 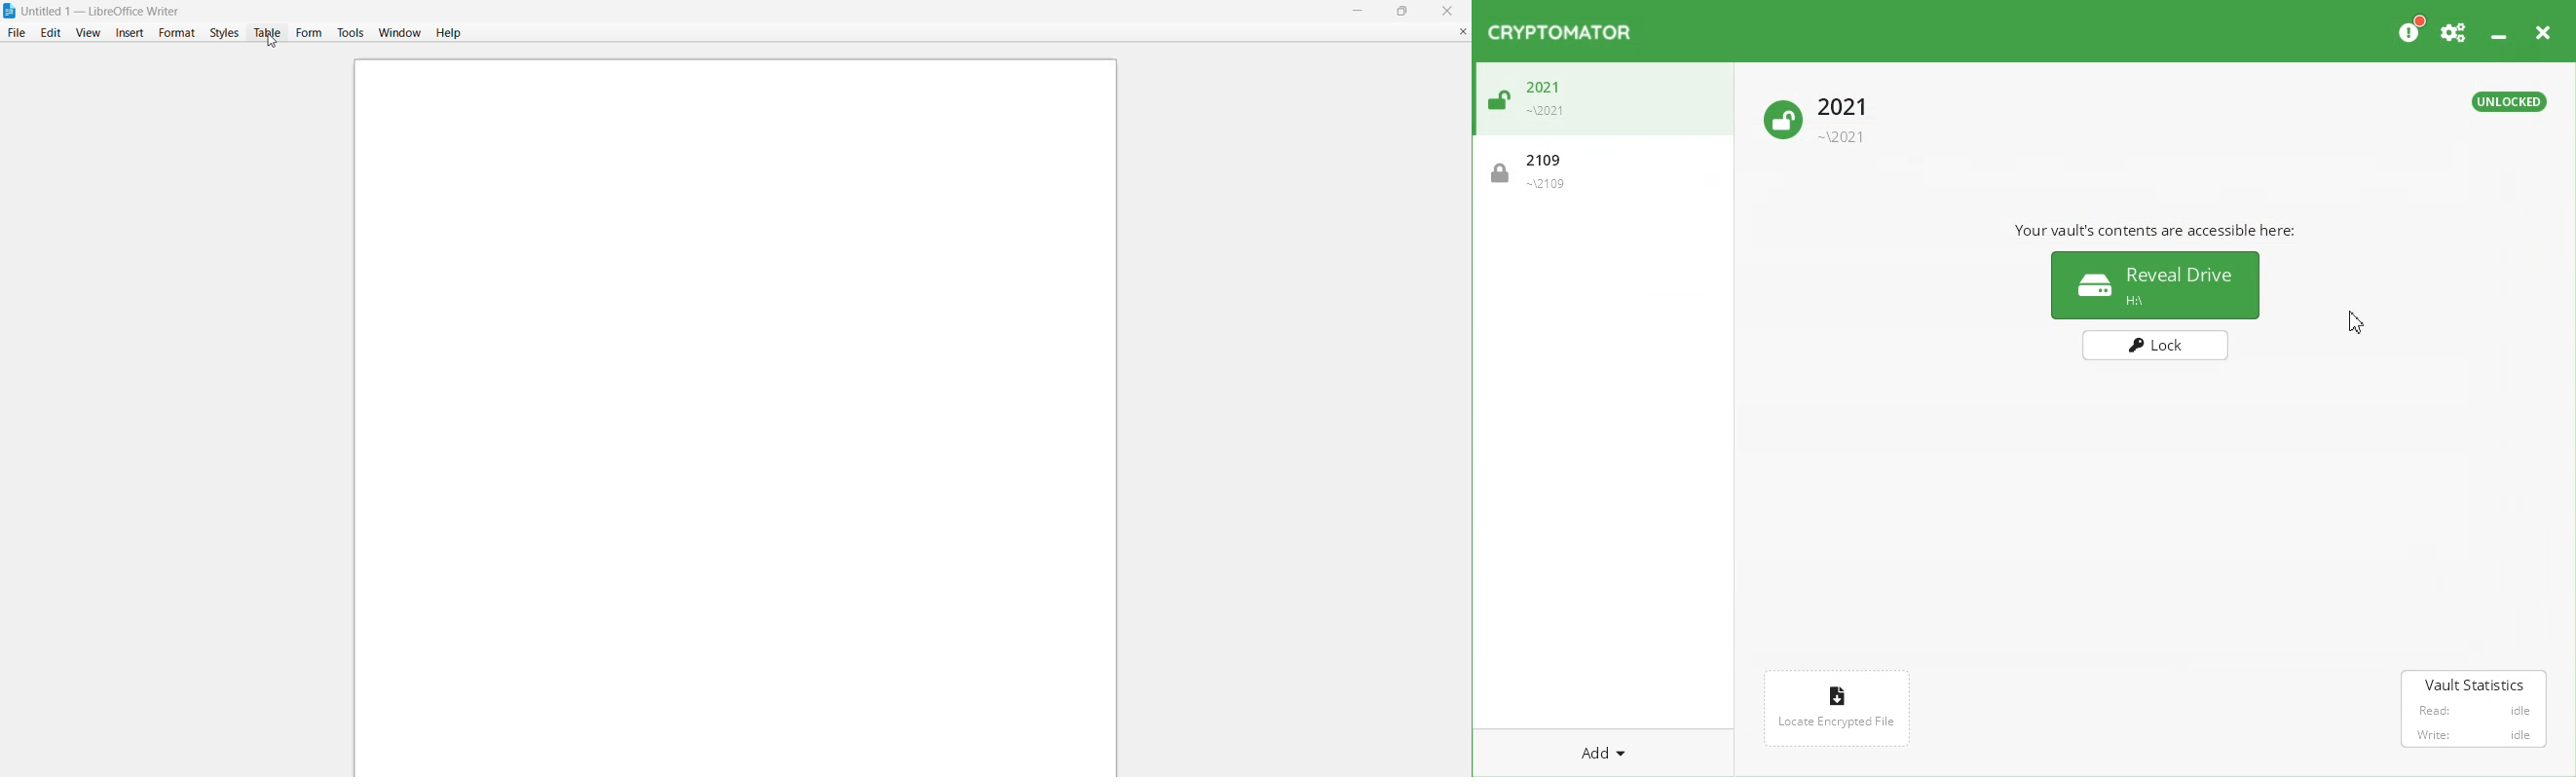 What do you see at coordinates (130, 32) in the screenshot?
I see `insert` at bounding box center [130, 32].